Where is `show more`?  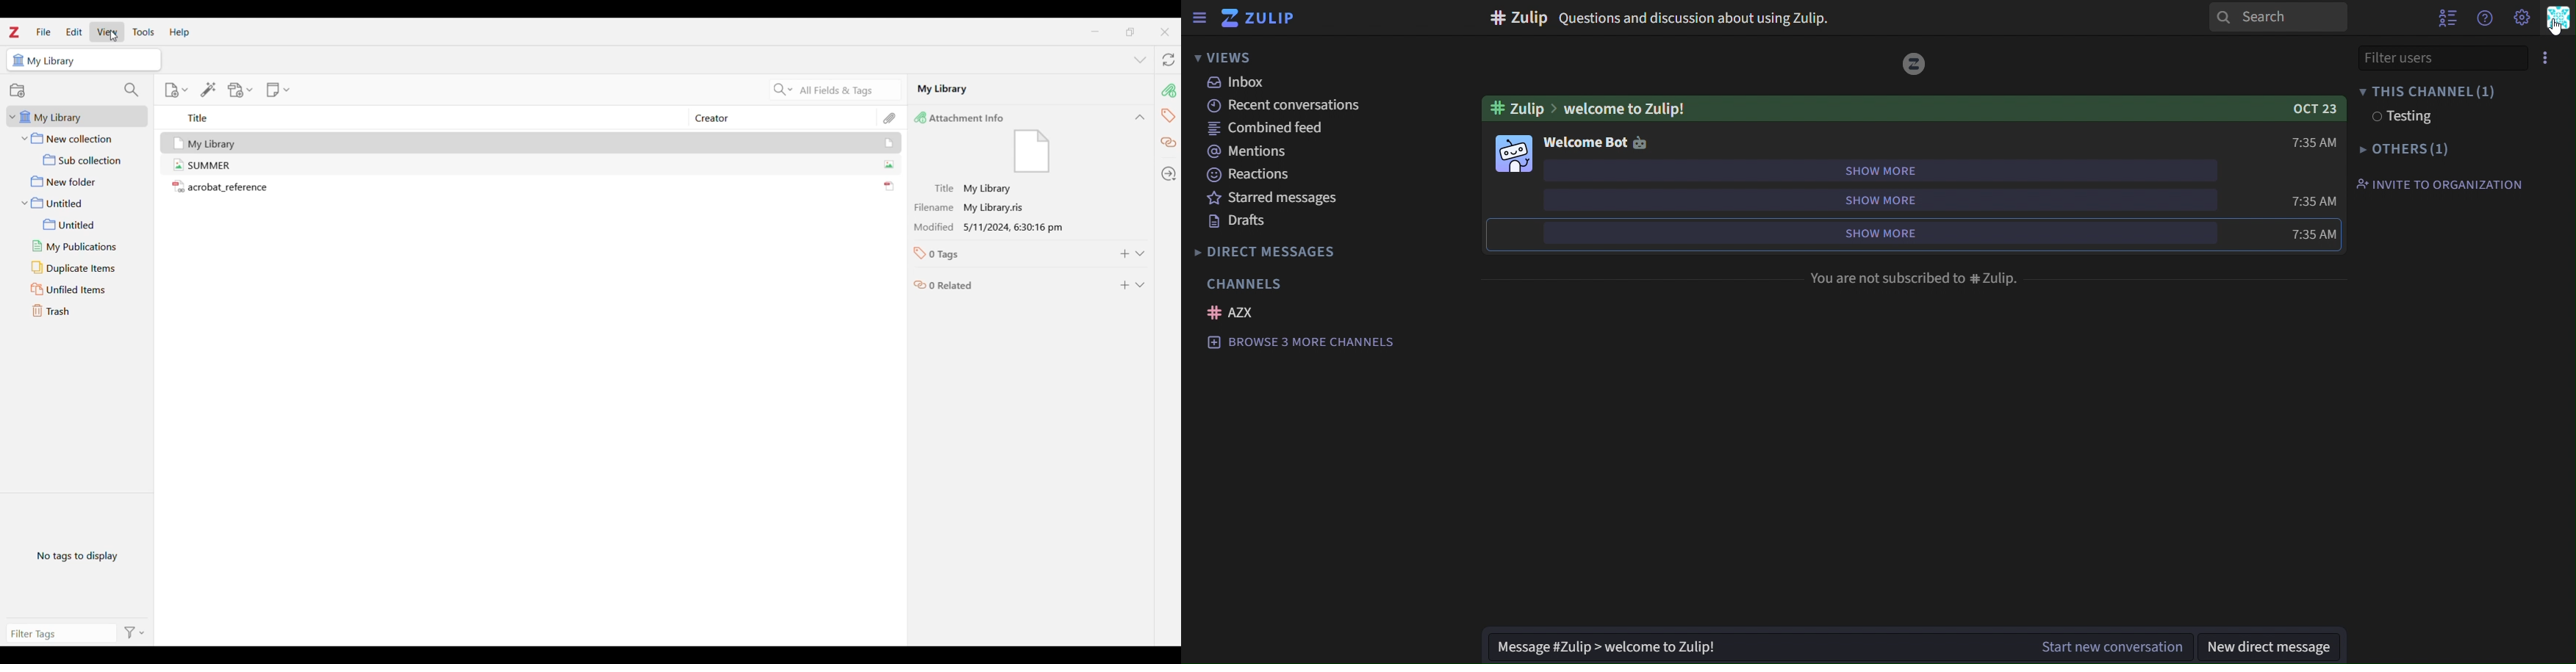 show more is located at coordinates (1881, 234).